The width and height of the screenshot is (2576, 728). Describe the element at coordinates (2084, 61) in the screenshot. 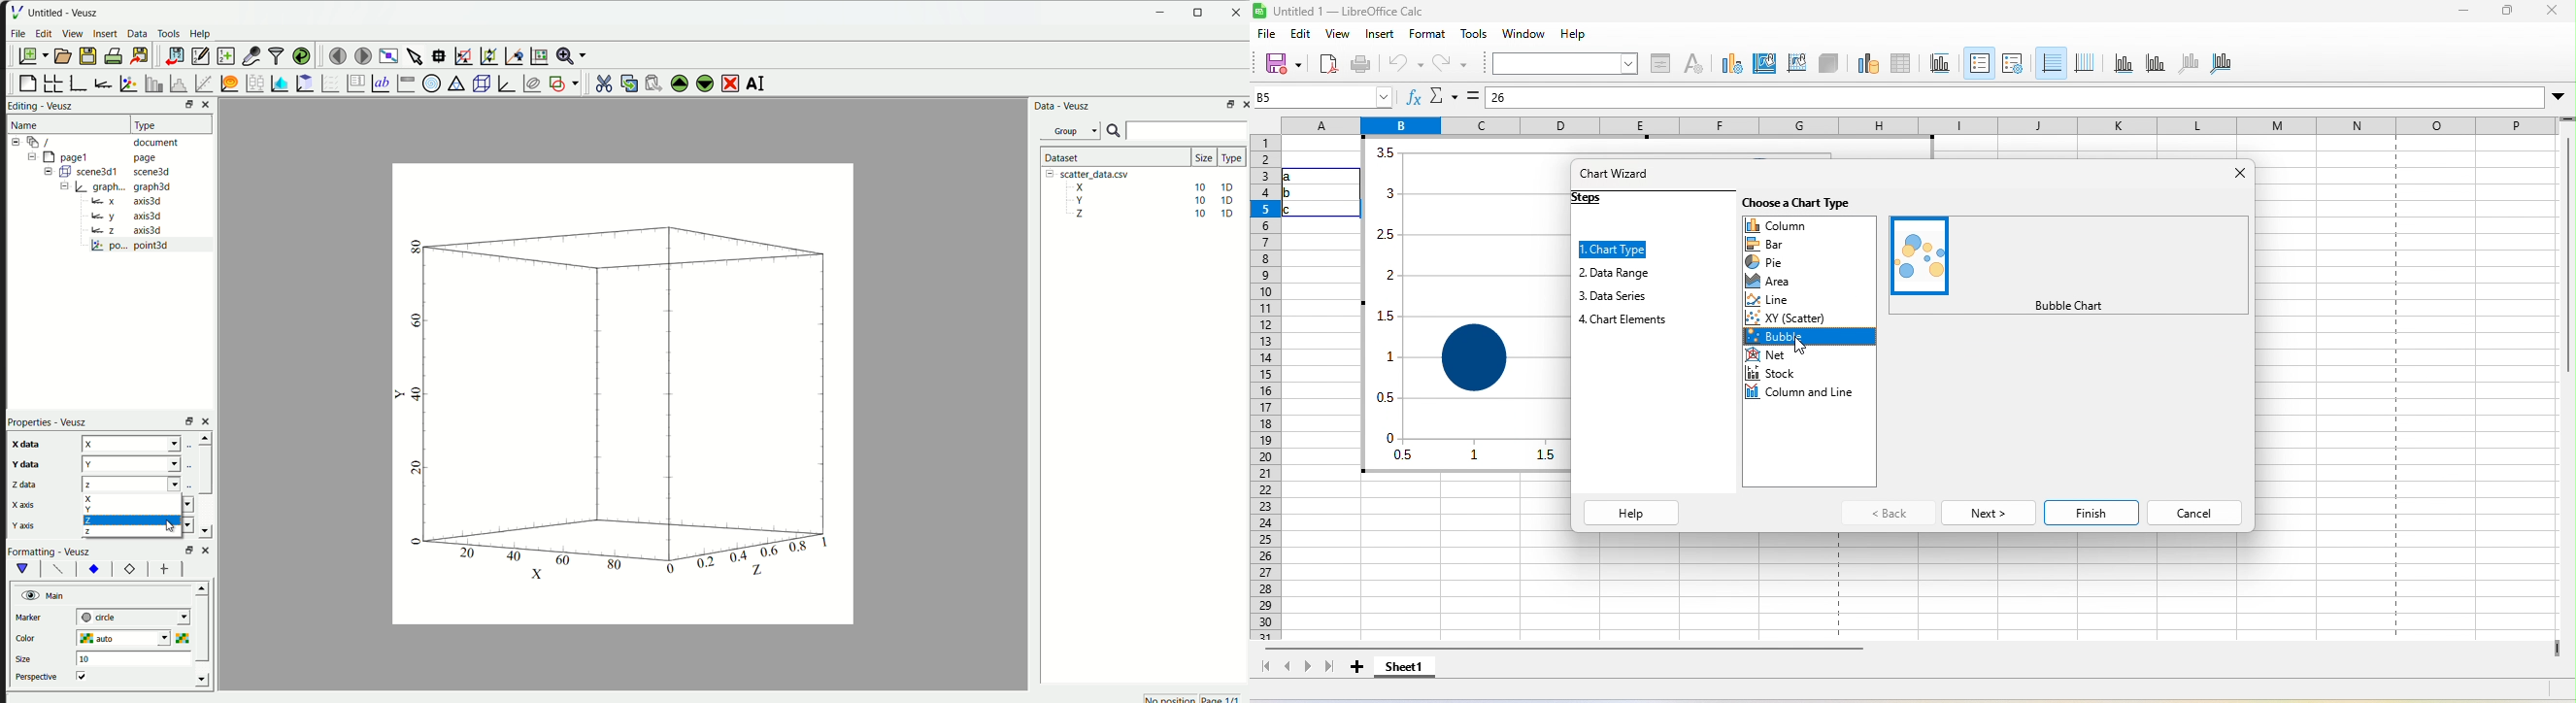

I see `vertical grid` at that location.